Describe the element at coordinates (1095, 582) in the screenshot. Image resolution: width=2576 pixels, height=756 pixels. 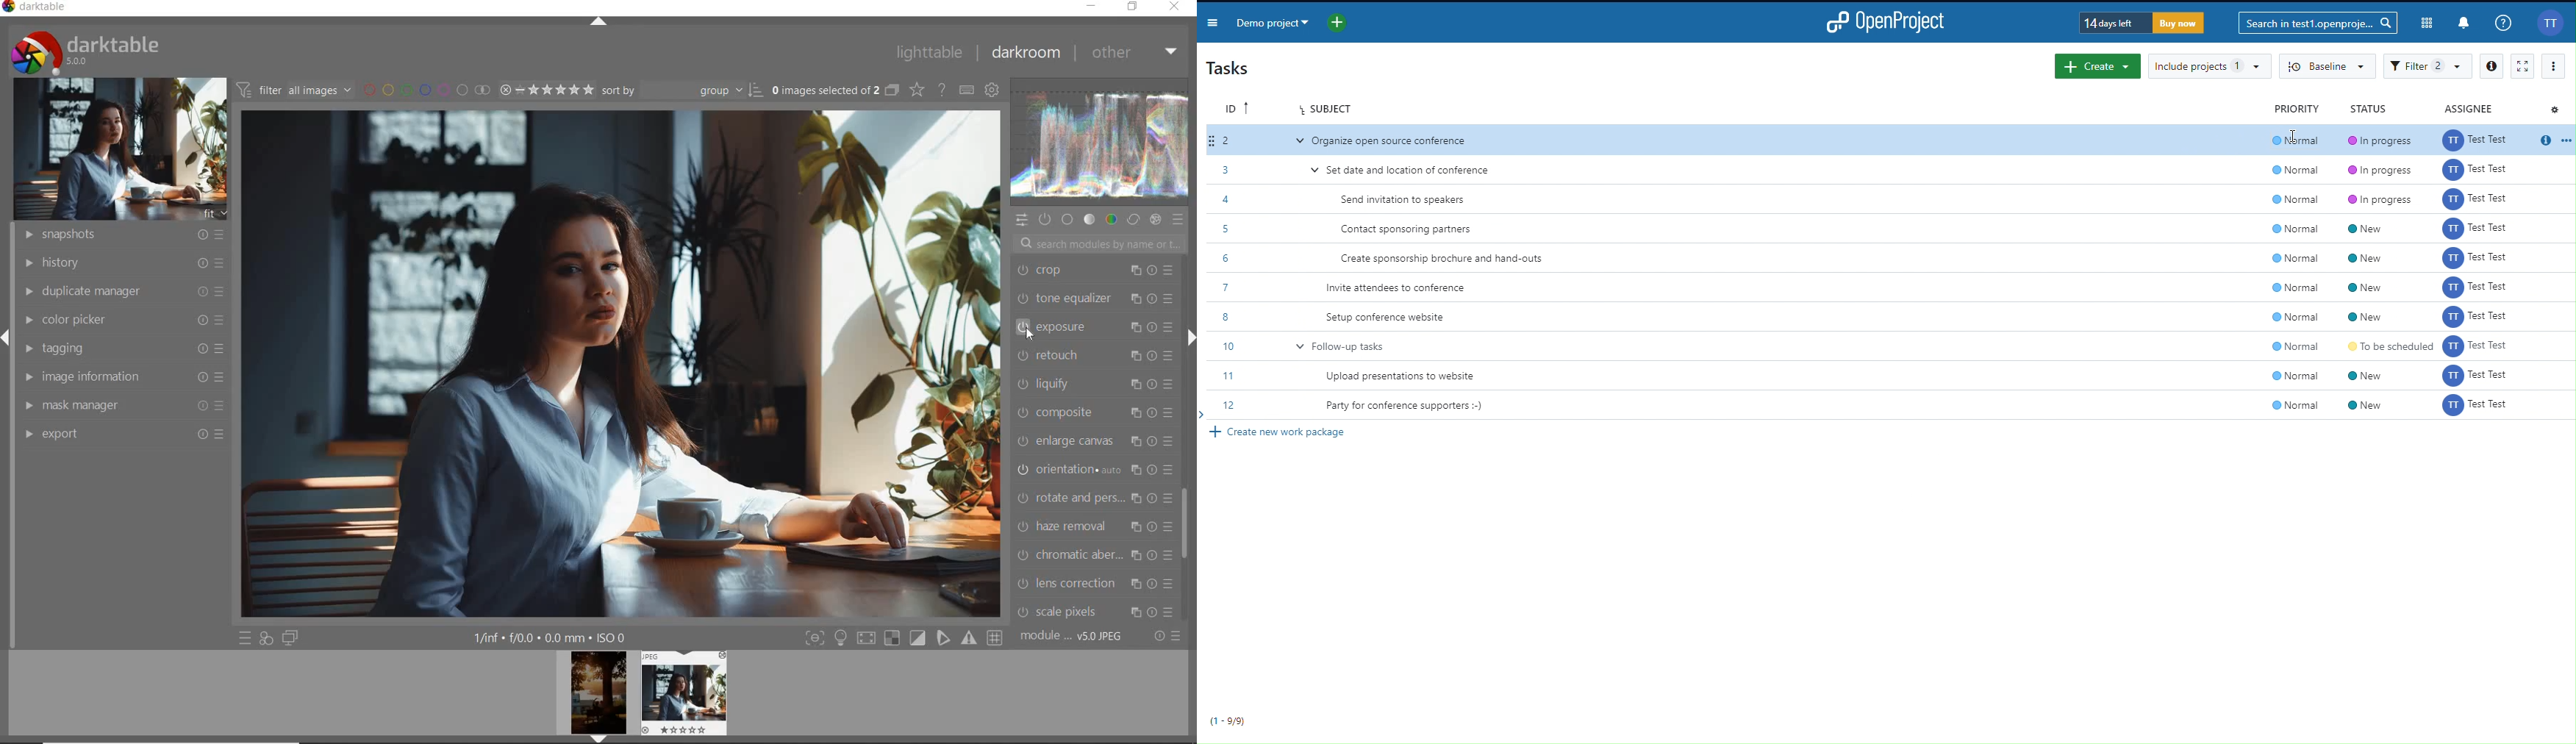
I see `LENS CORRECTION` at that location.